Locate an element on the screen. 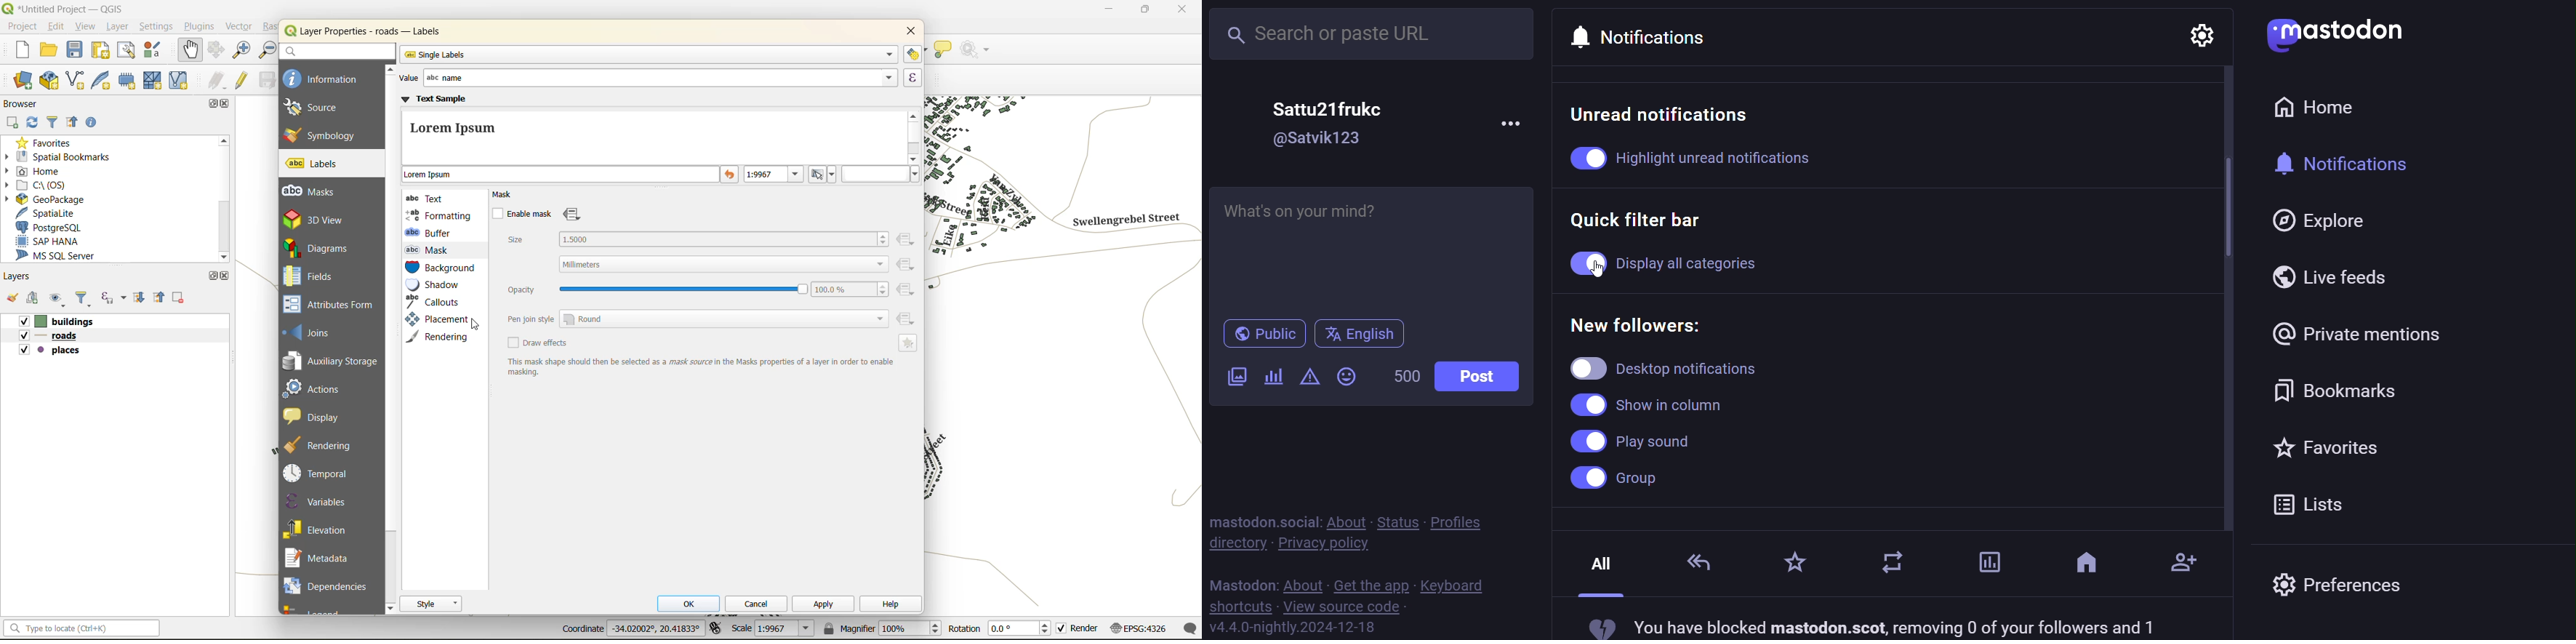 This screenshot has width=2576, height=644. layers is located at coordinates (22, 278).